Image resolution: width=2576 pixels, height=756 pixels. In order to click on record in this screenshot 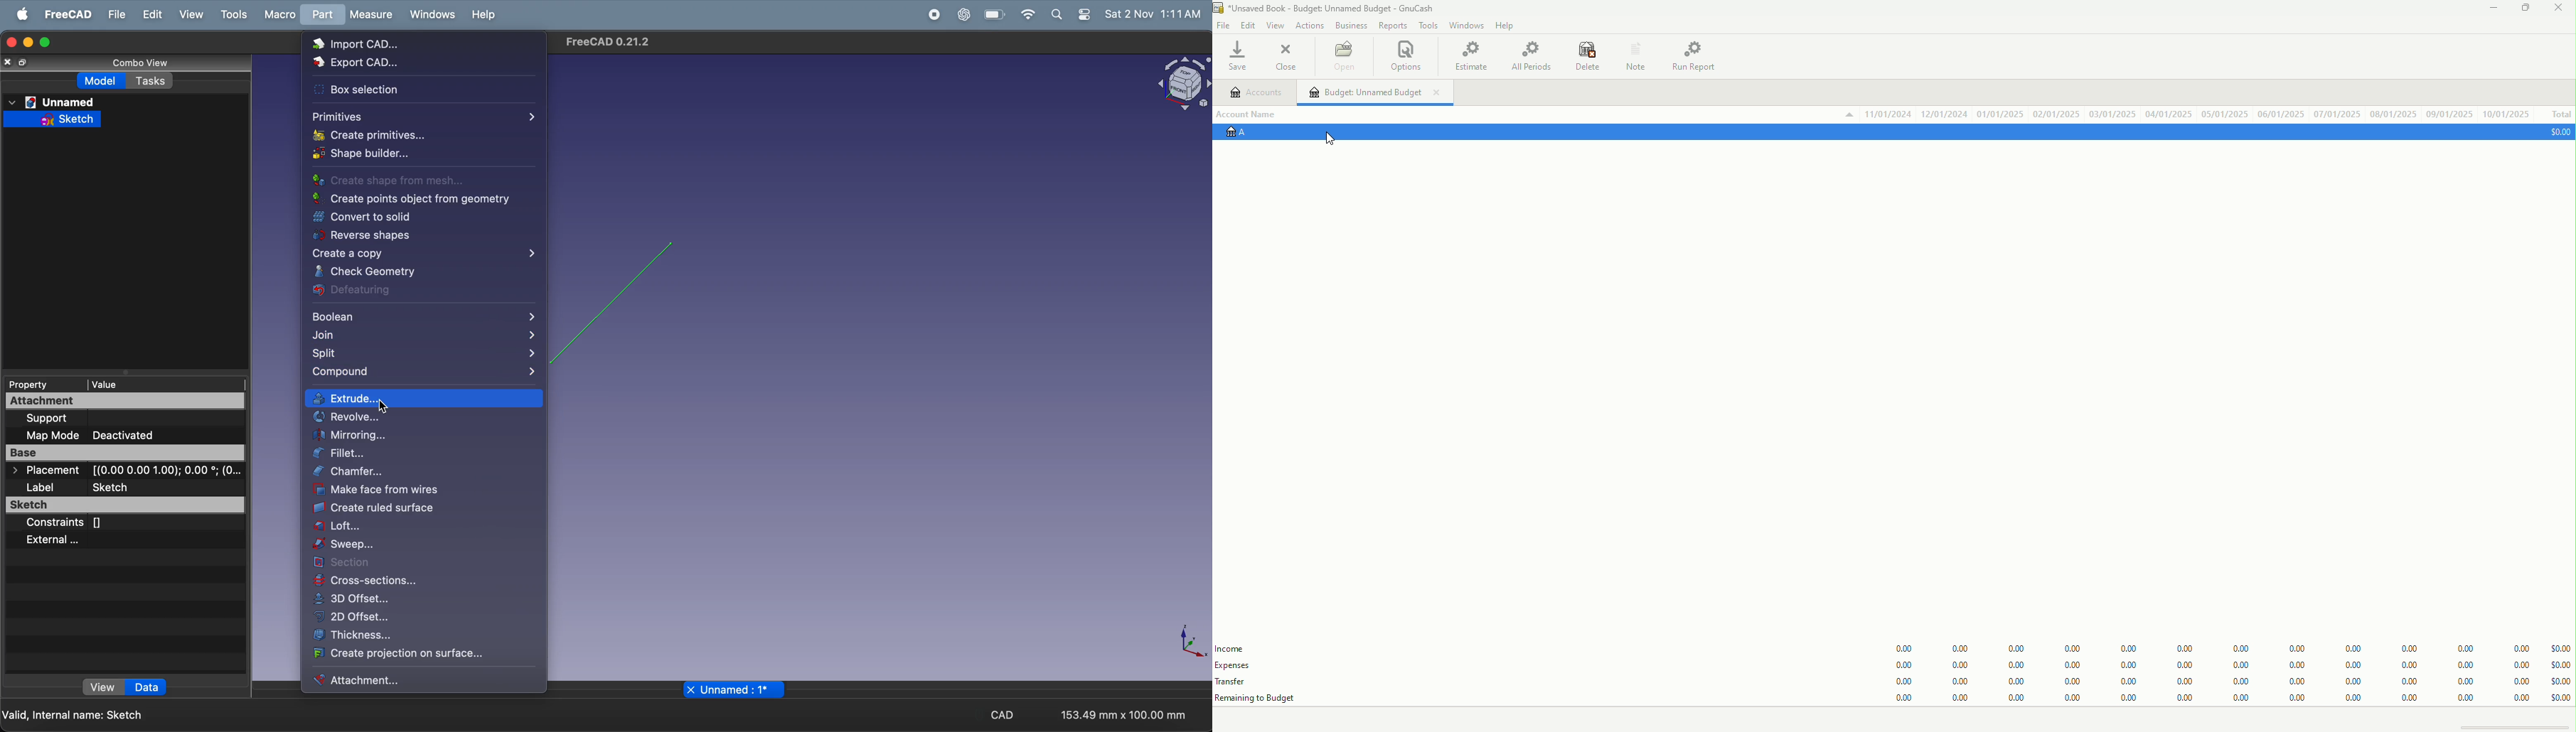, I will do `click(935, 15)`.